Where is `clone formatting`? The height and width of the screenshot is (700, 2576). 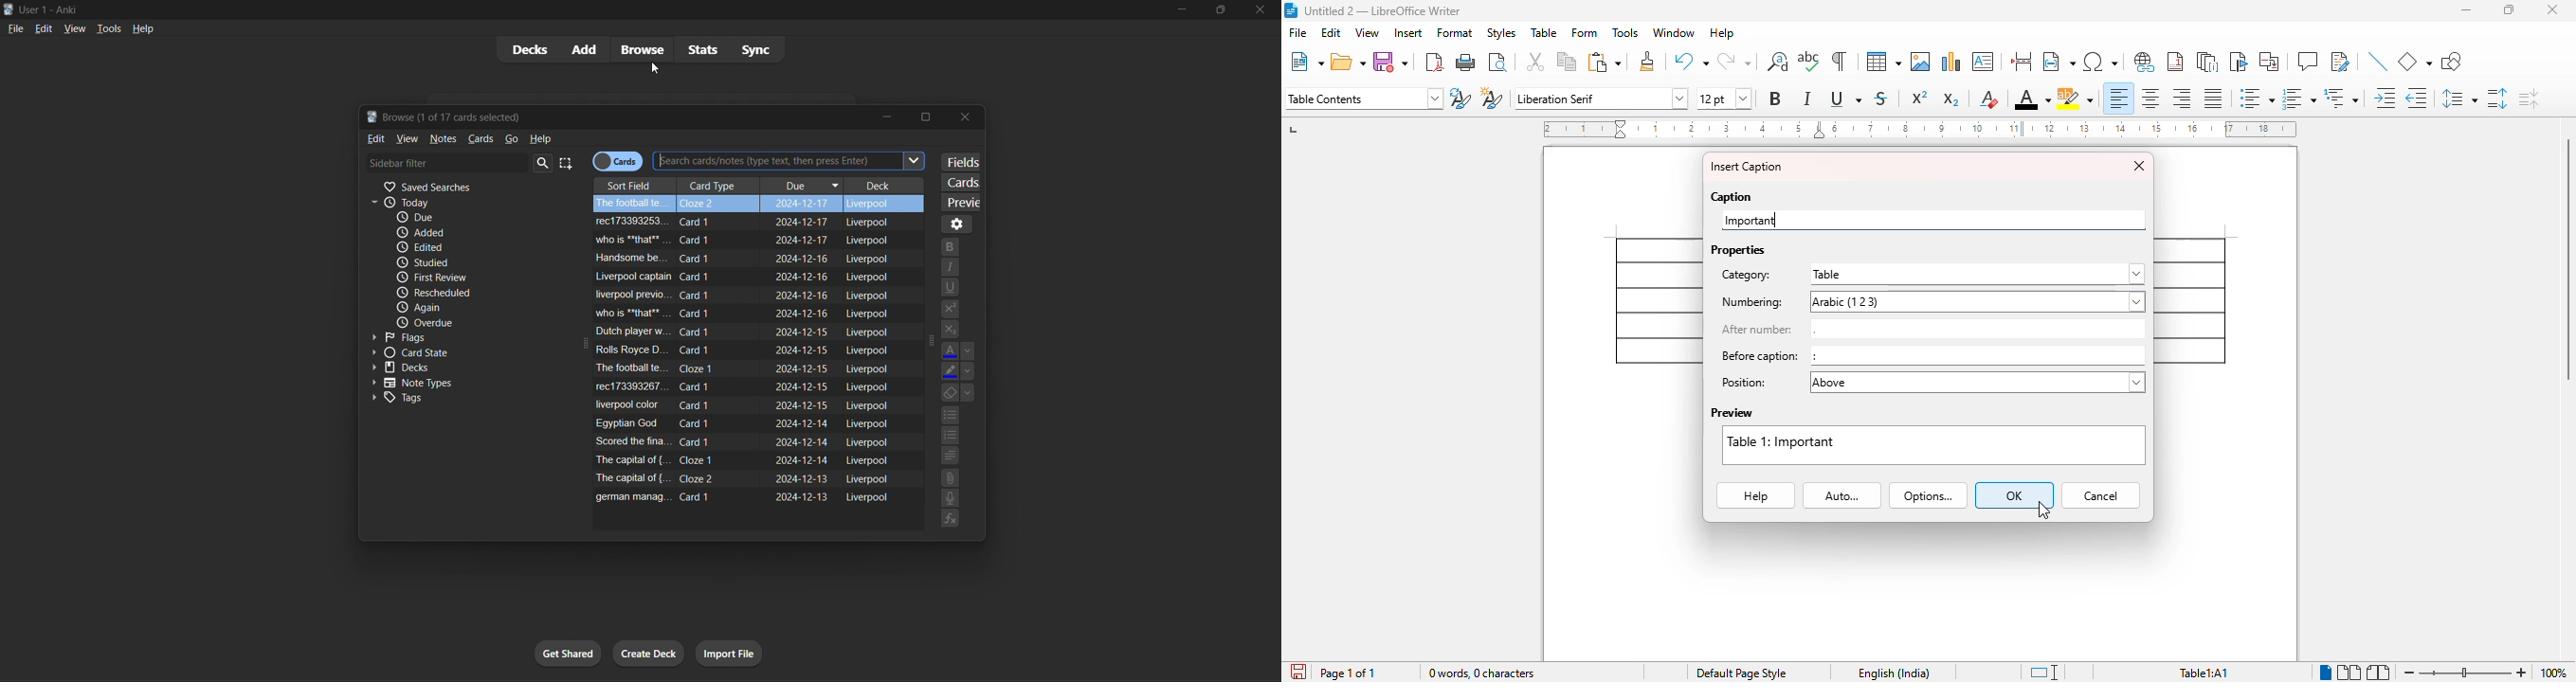
clone formatting is located at coordinates (1648, 61).